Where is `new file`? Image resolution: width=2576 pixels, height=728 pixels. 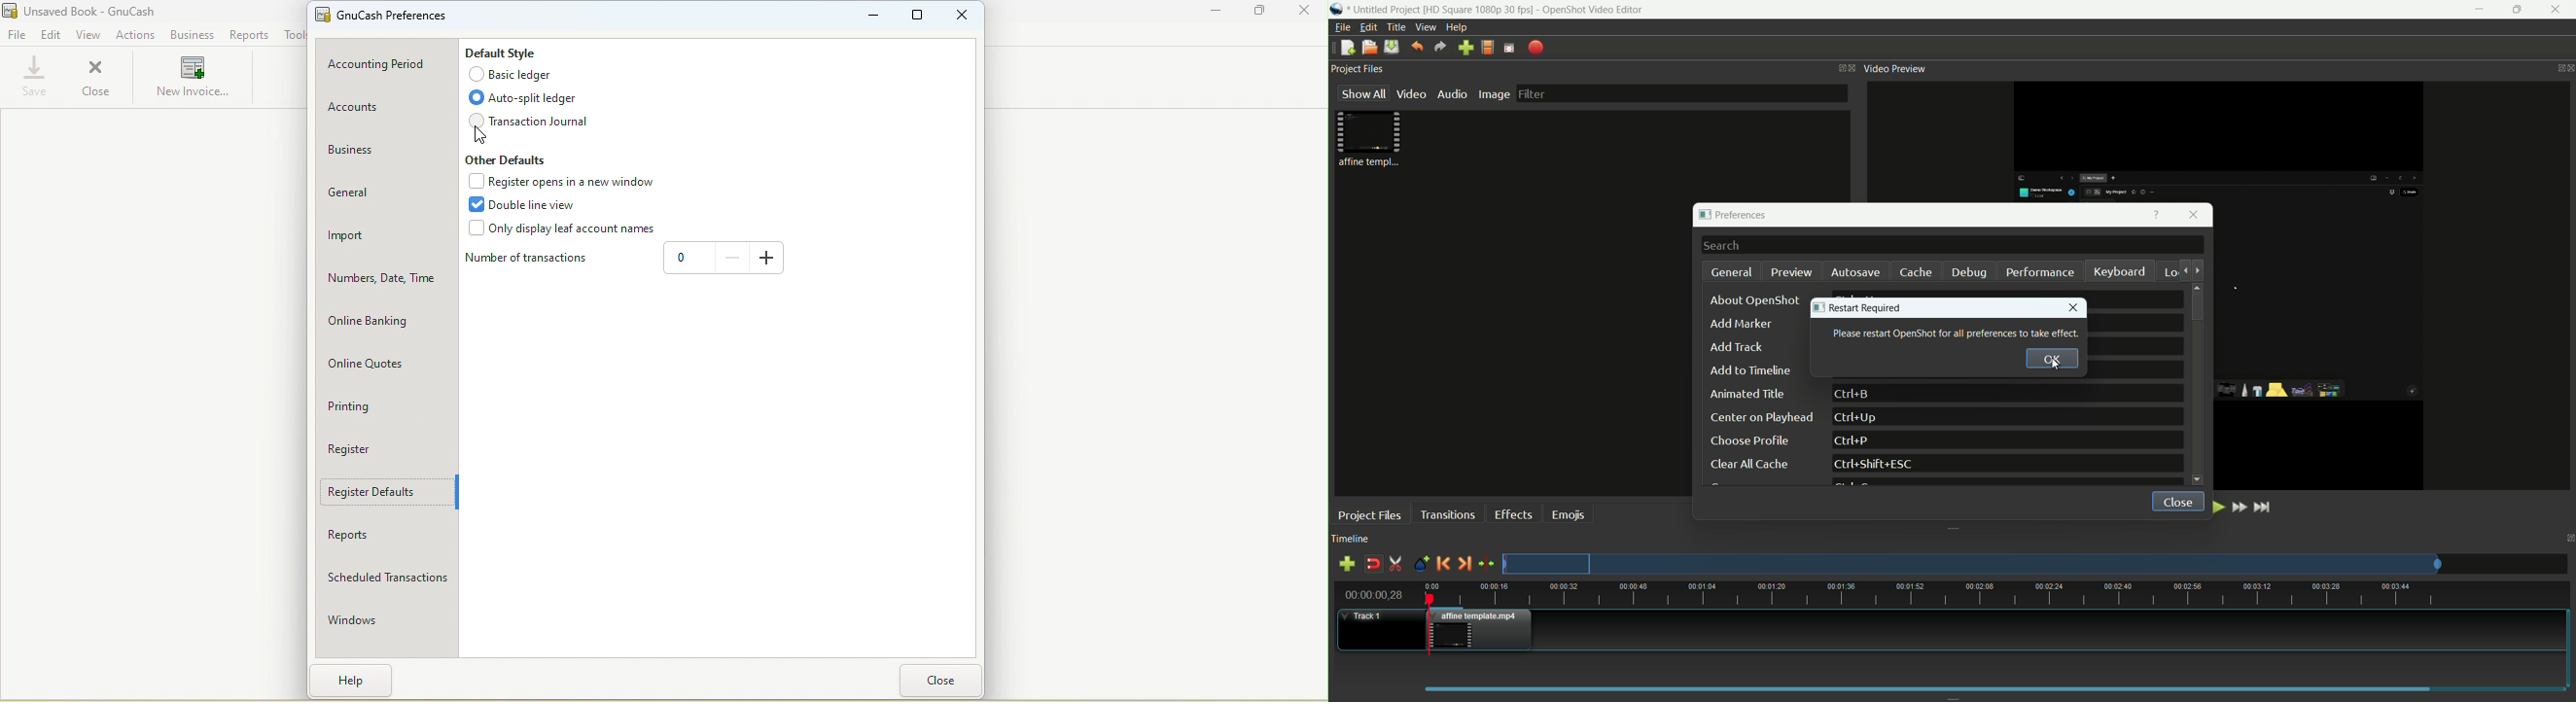 new file is located at coordinates (1345, 48).